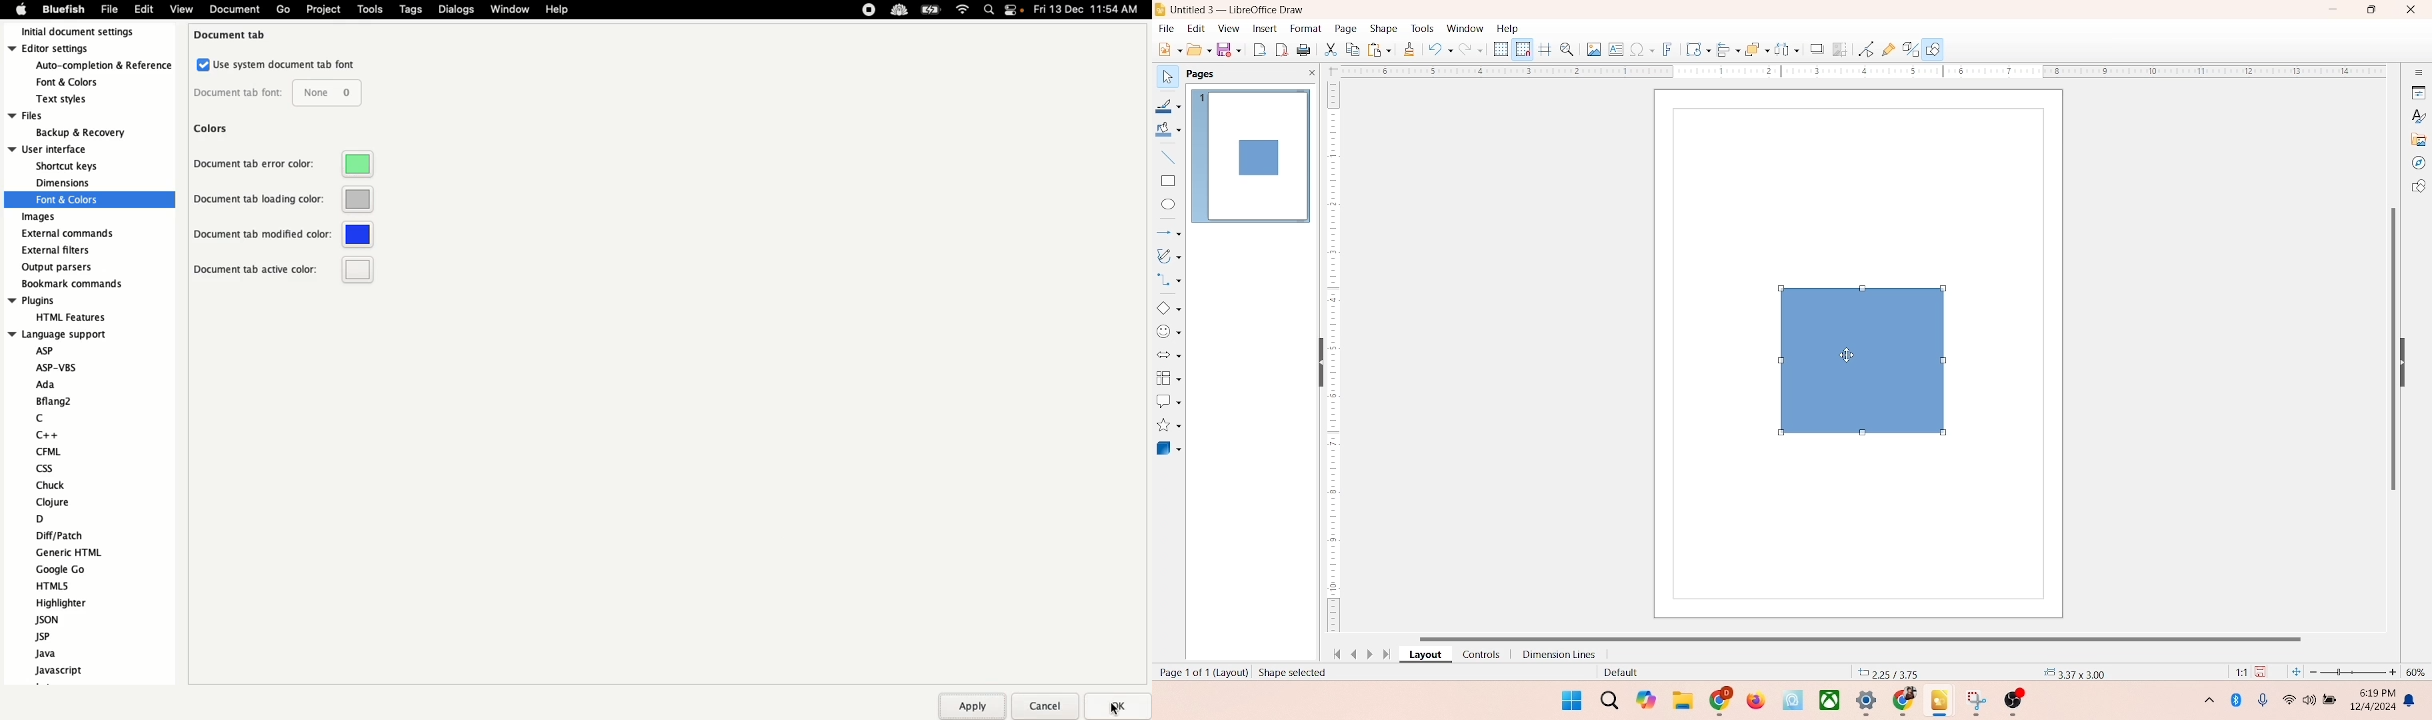  What do you see at coordinates (2207, 700) in the screenshot?
I see `more` at bounding box center [2207, 700].